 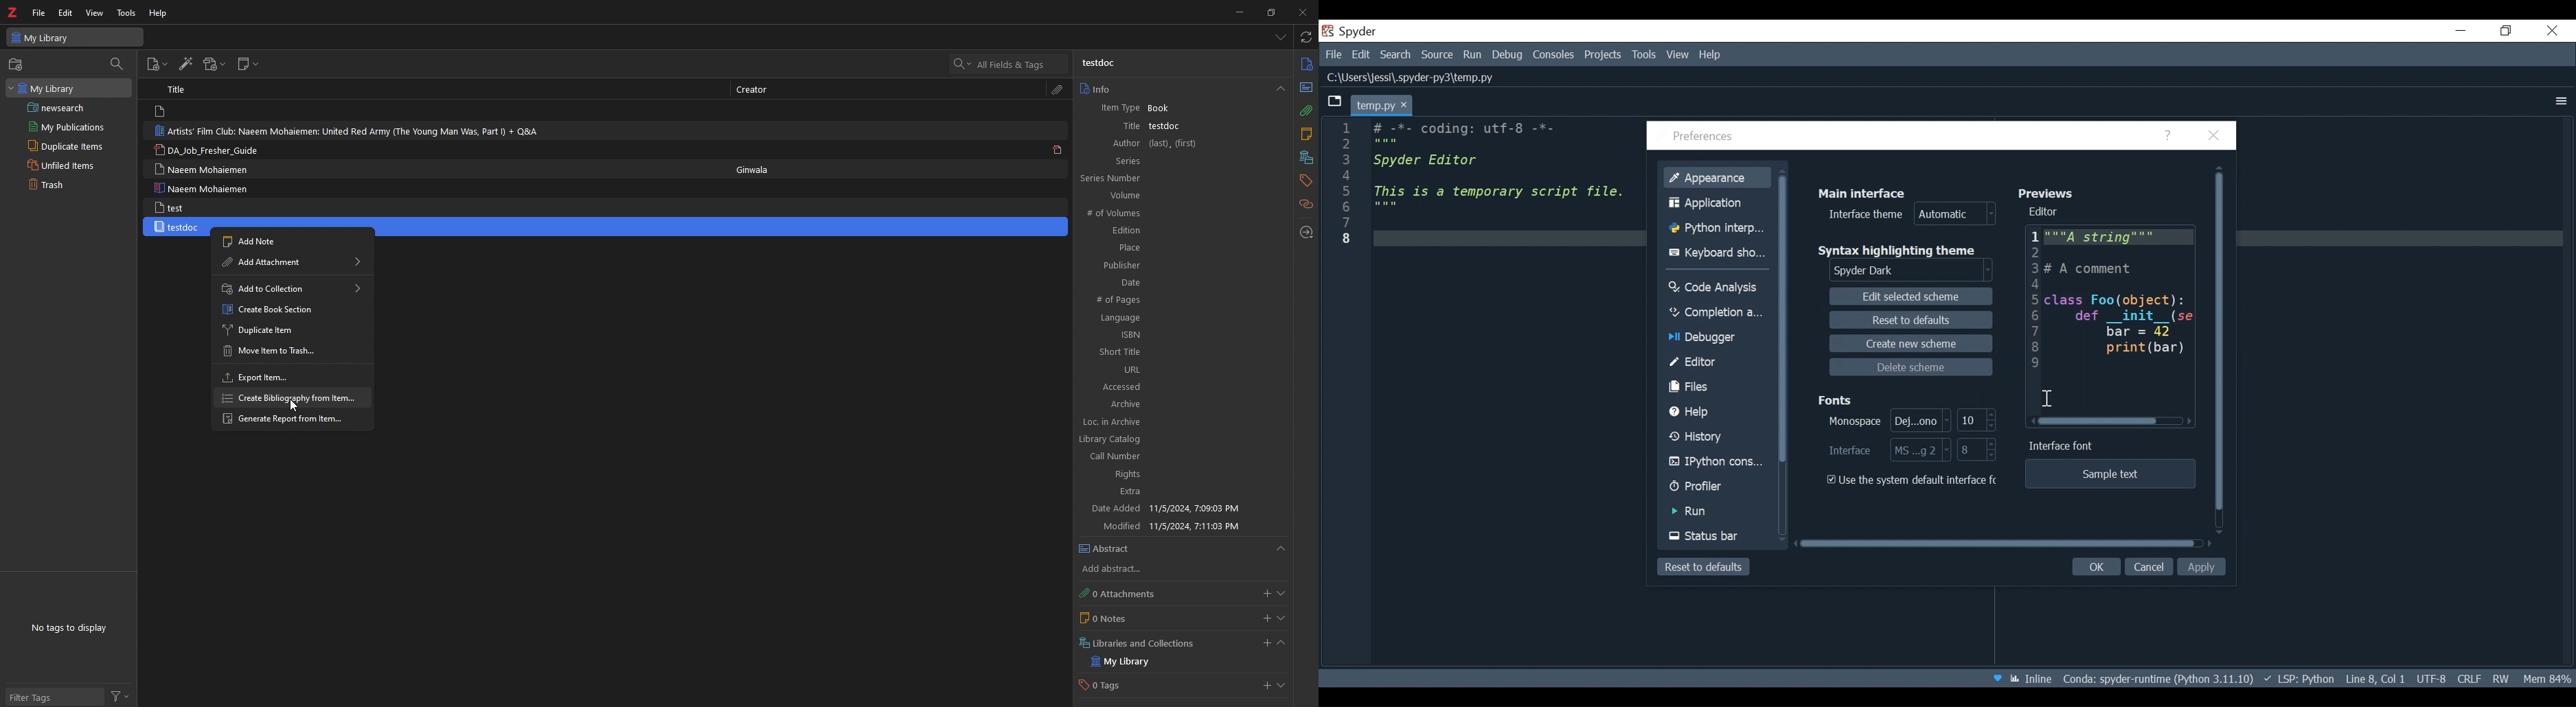 I want to click on Volume, so click(x=1177, y=196).